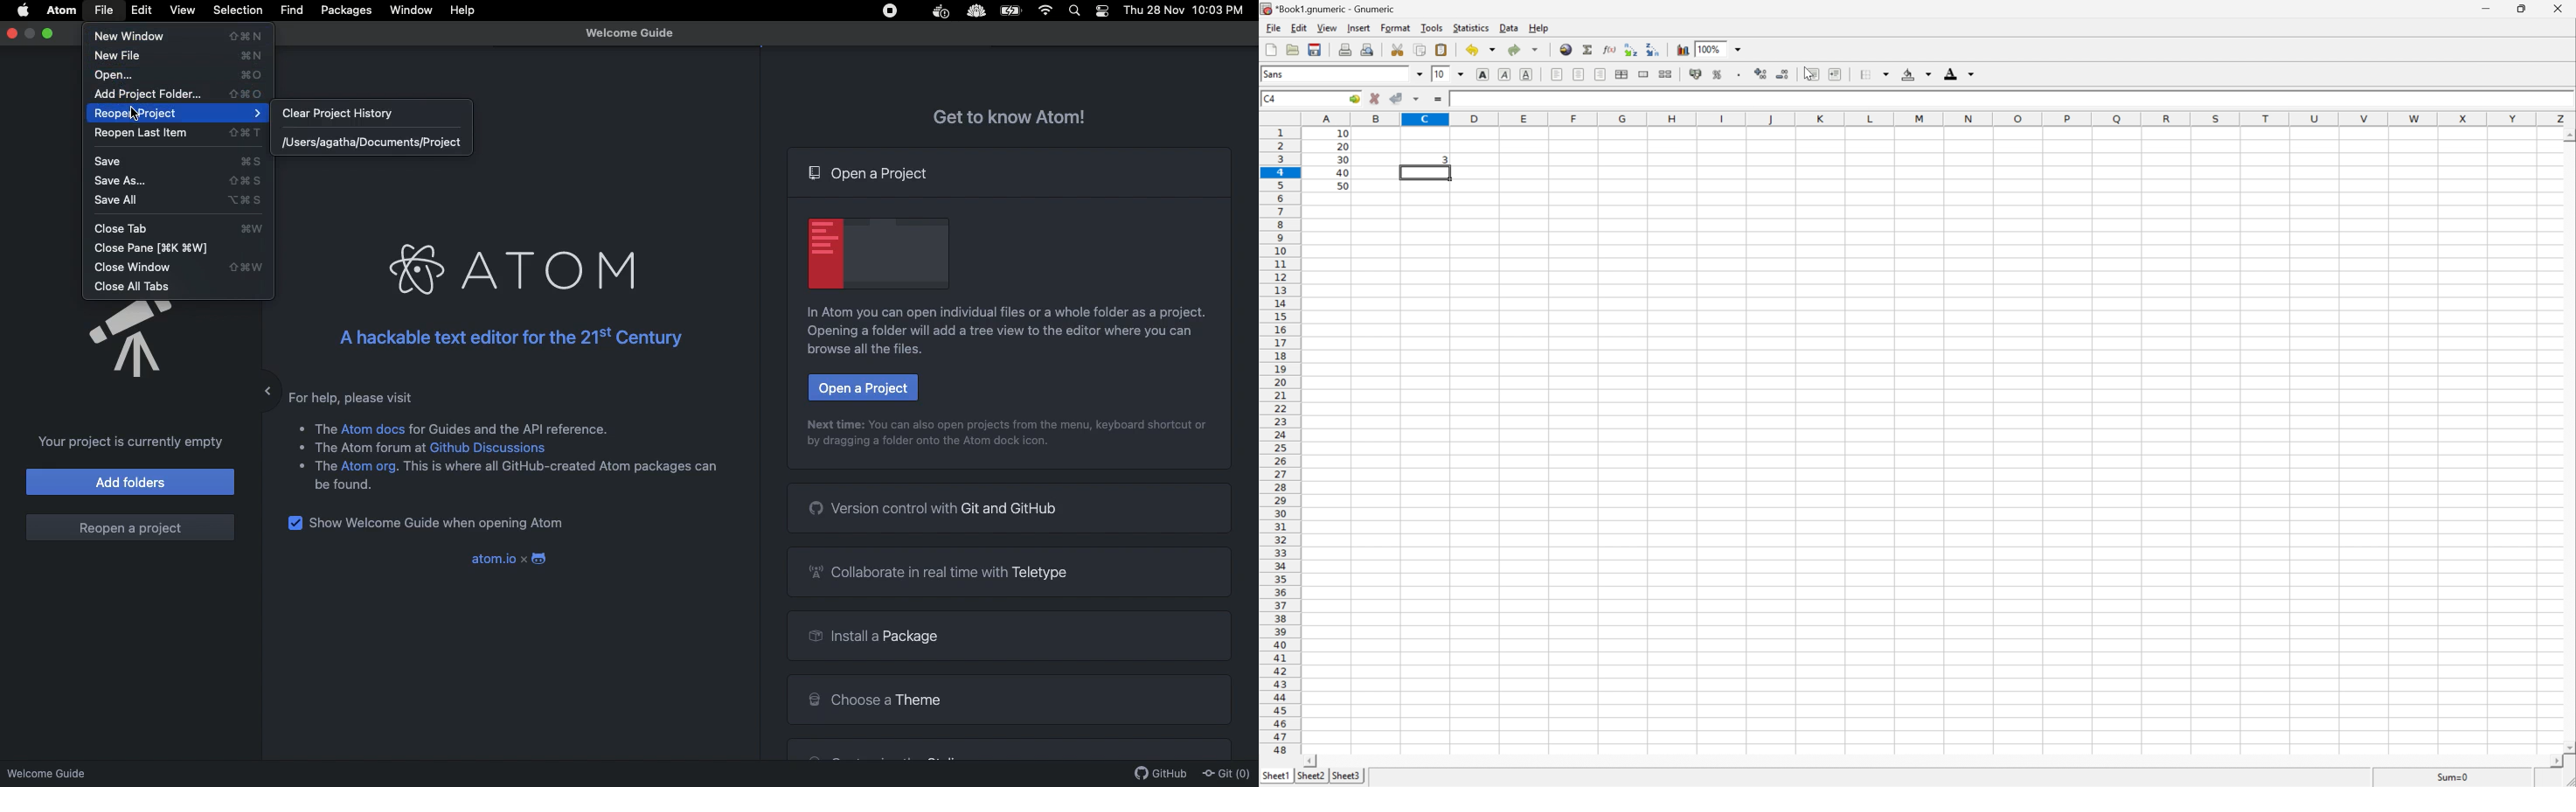 The height and width of the screenshot is (812, 2576). I want to click on Get to know Atom, so click(1010, 115).